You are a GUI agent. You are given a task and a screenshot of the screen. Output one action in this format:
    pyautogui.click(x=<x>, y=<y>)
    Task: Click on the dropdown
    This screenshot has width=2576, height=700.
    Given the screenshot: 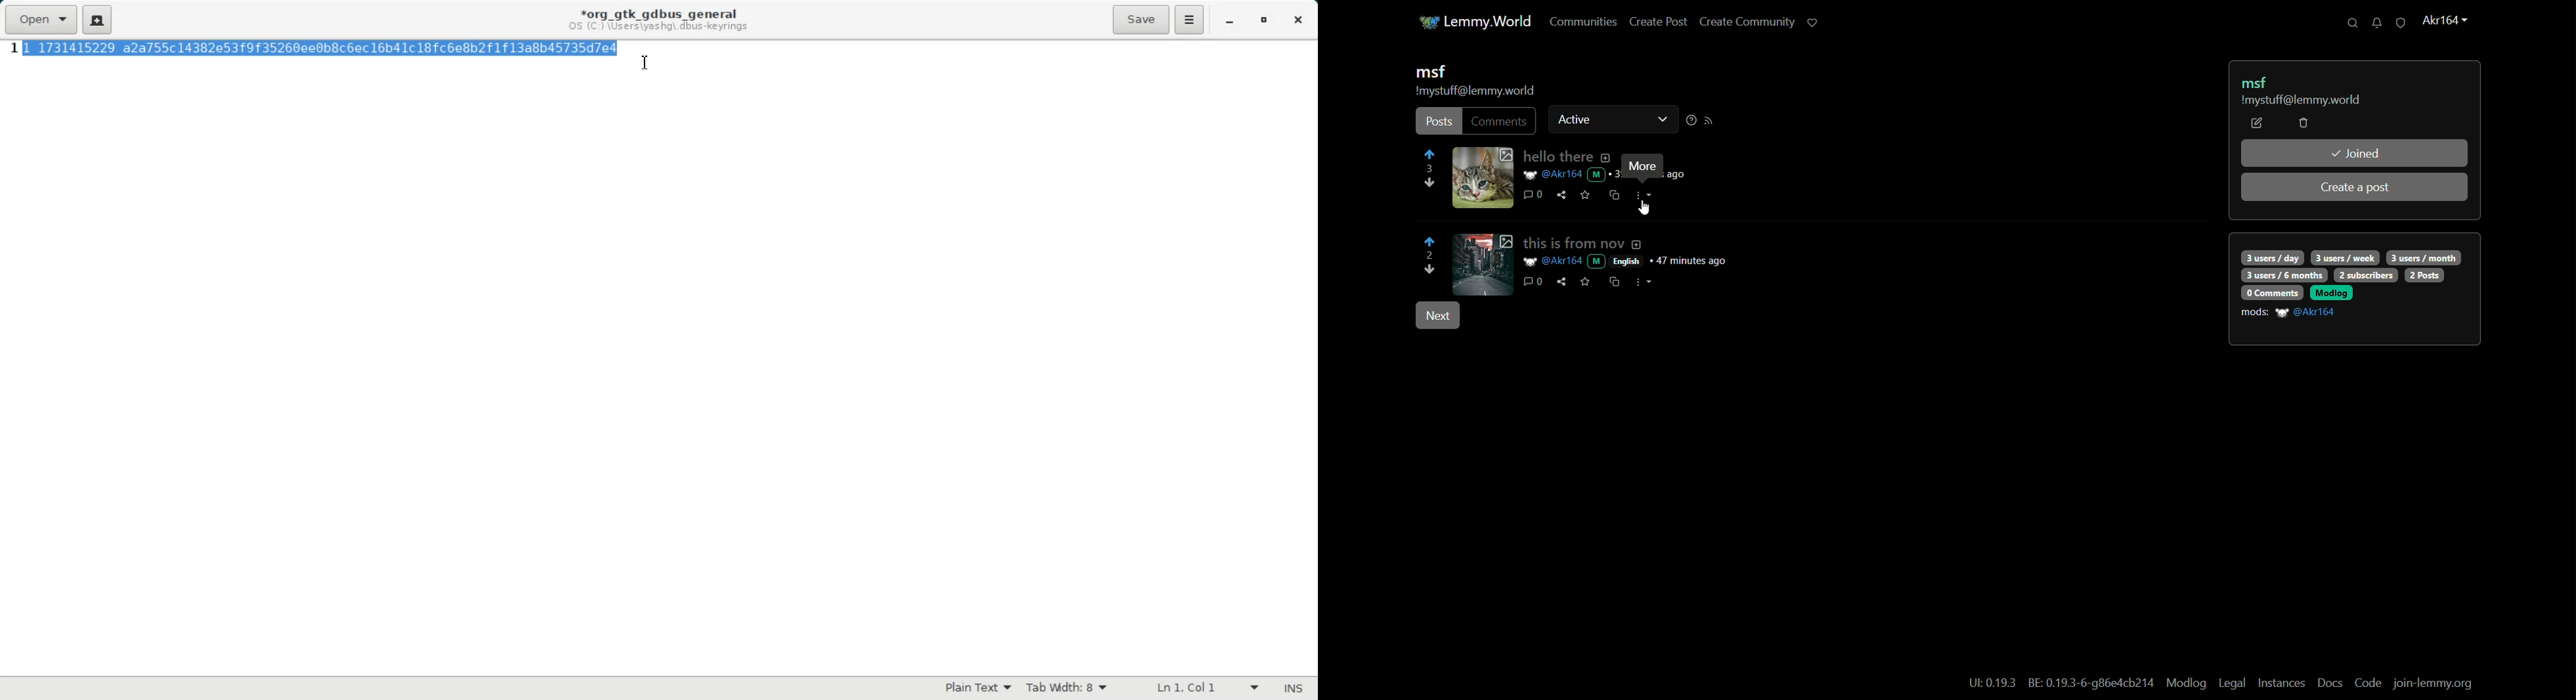 What is the action you would take?
    pyautogui.click(x=1661, y=121)
    